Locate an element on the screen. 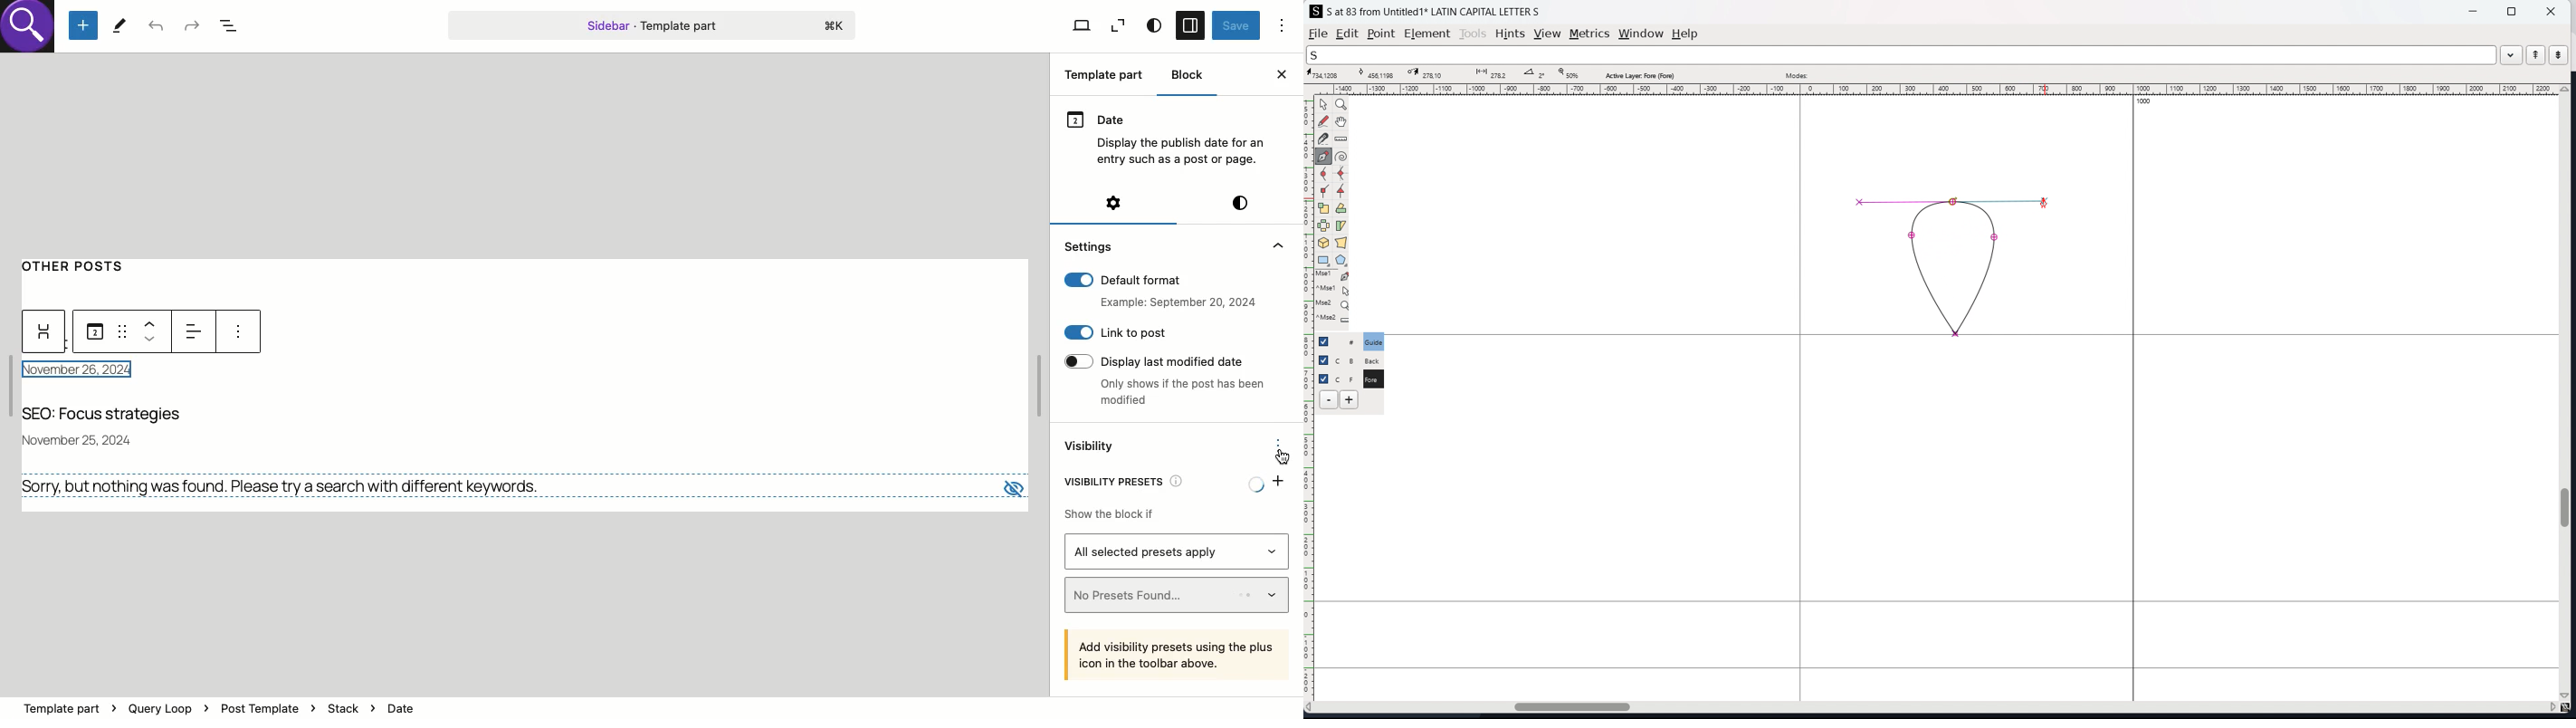  C B Back is located at coordinates (1371, 359).